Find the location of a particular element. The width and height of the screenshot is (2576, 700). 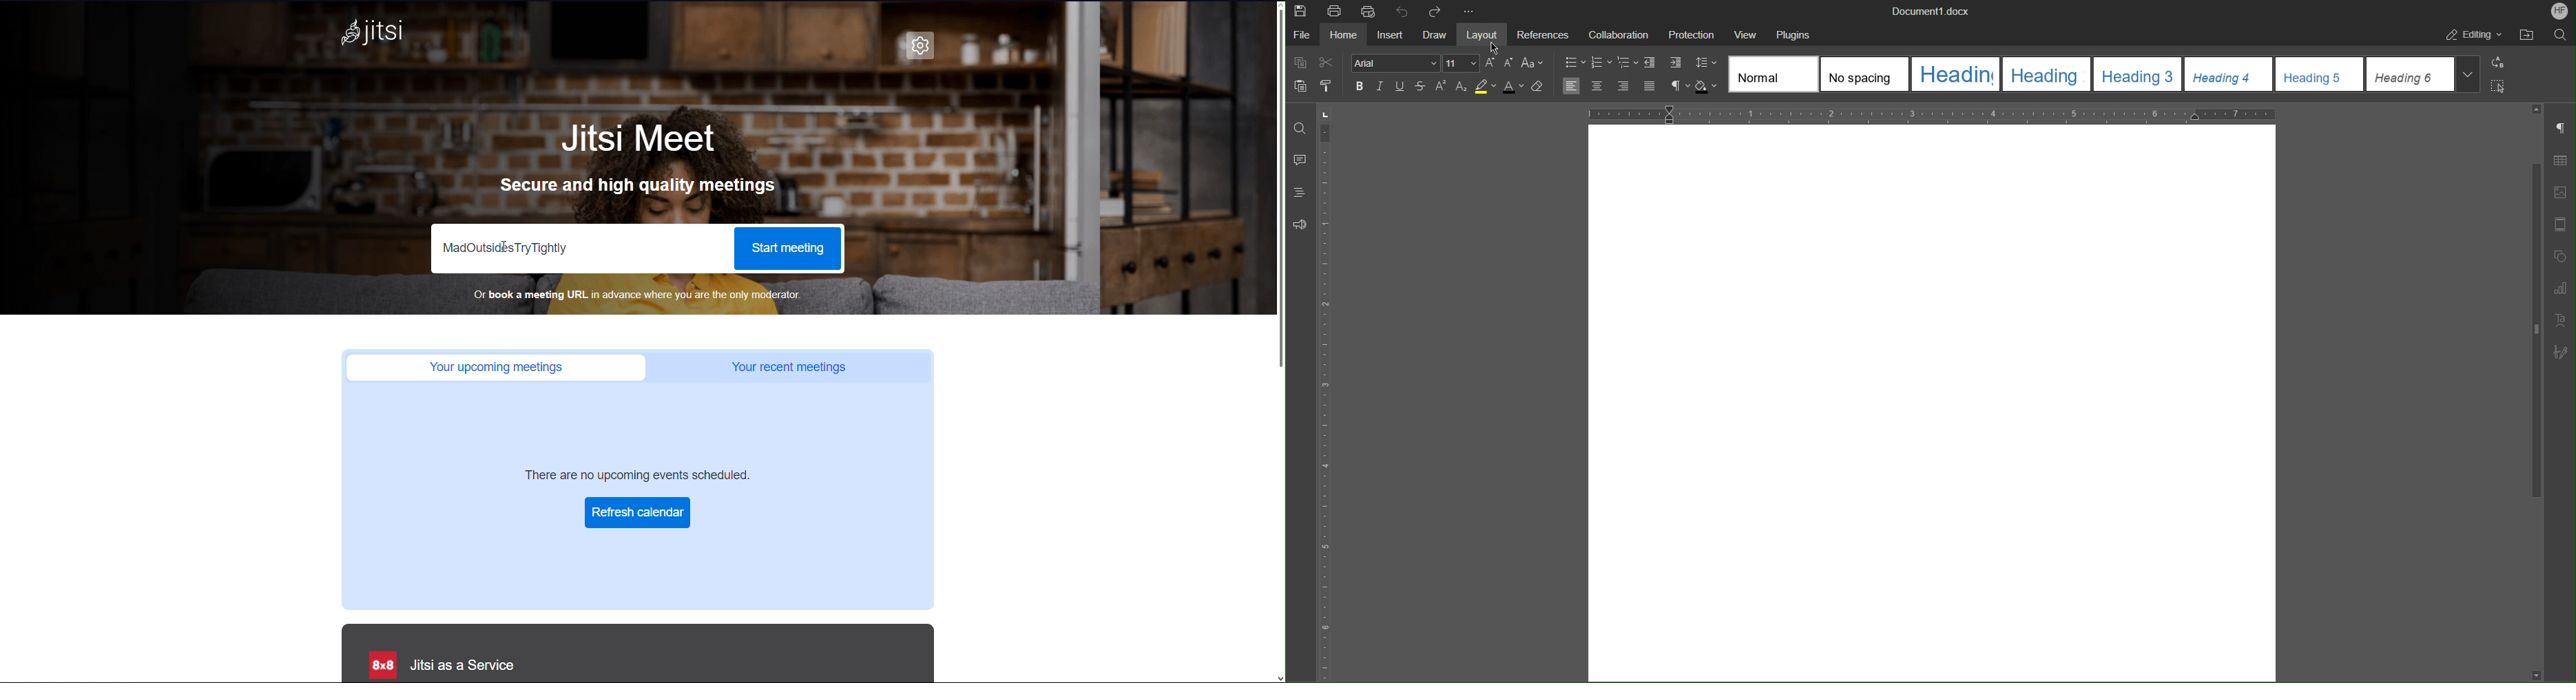

Shape Menu is located at coordinates (2559, 258).